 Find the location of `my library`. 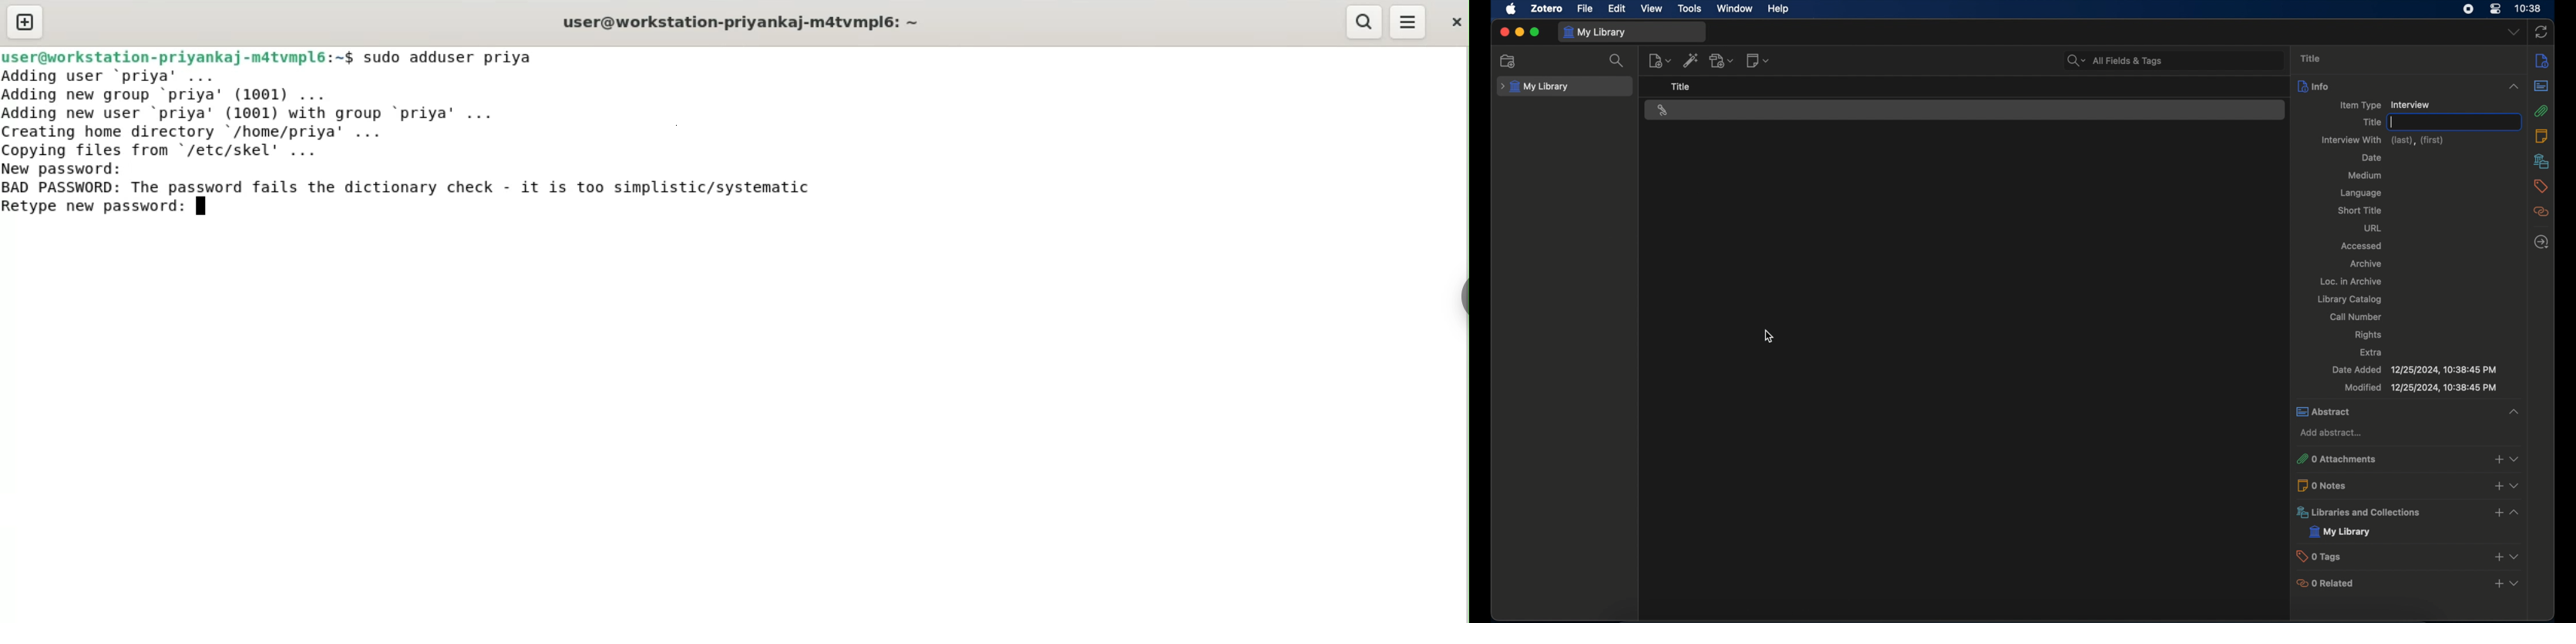

my library is located at coordinates (1594, 33).